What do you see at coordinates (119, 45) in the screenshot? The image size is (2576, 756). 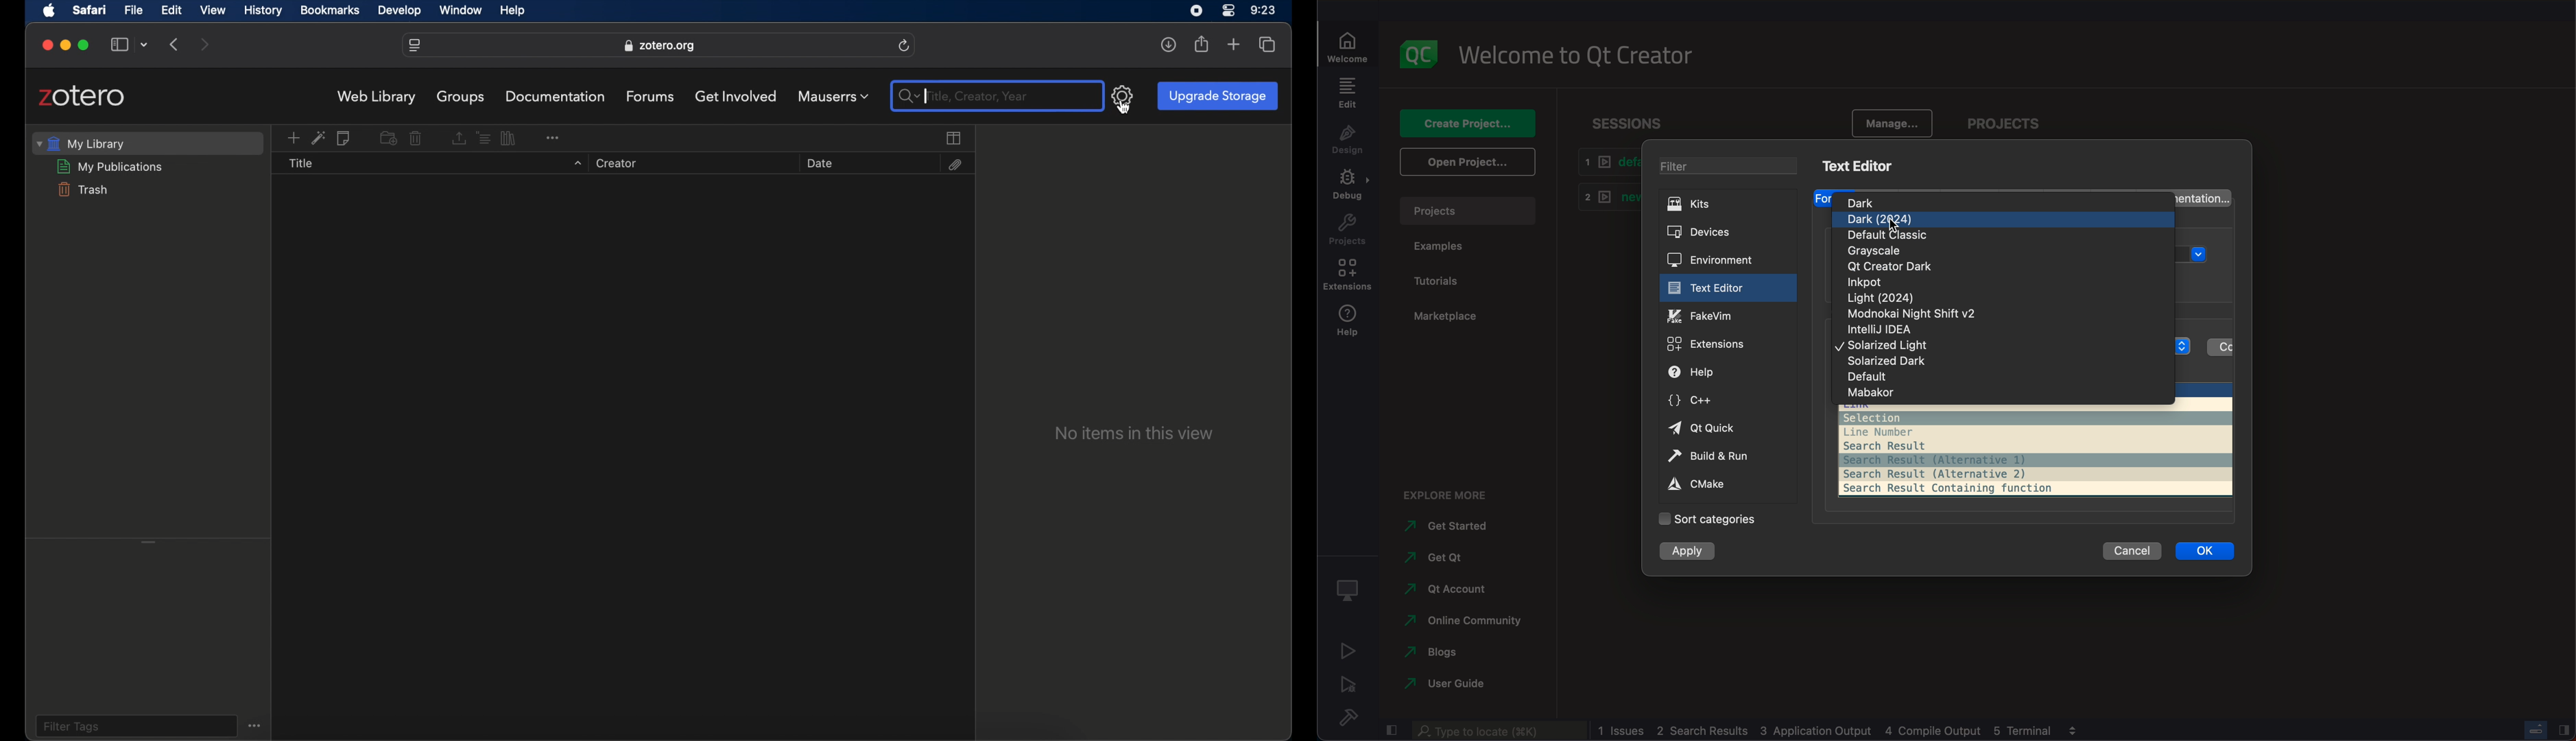 I see `show sidebar` at bounding box center [119, 45].